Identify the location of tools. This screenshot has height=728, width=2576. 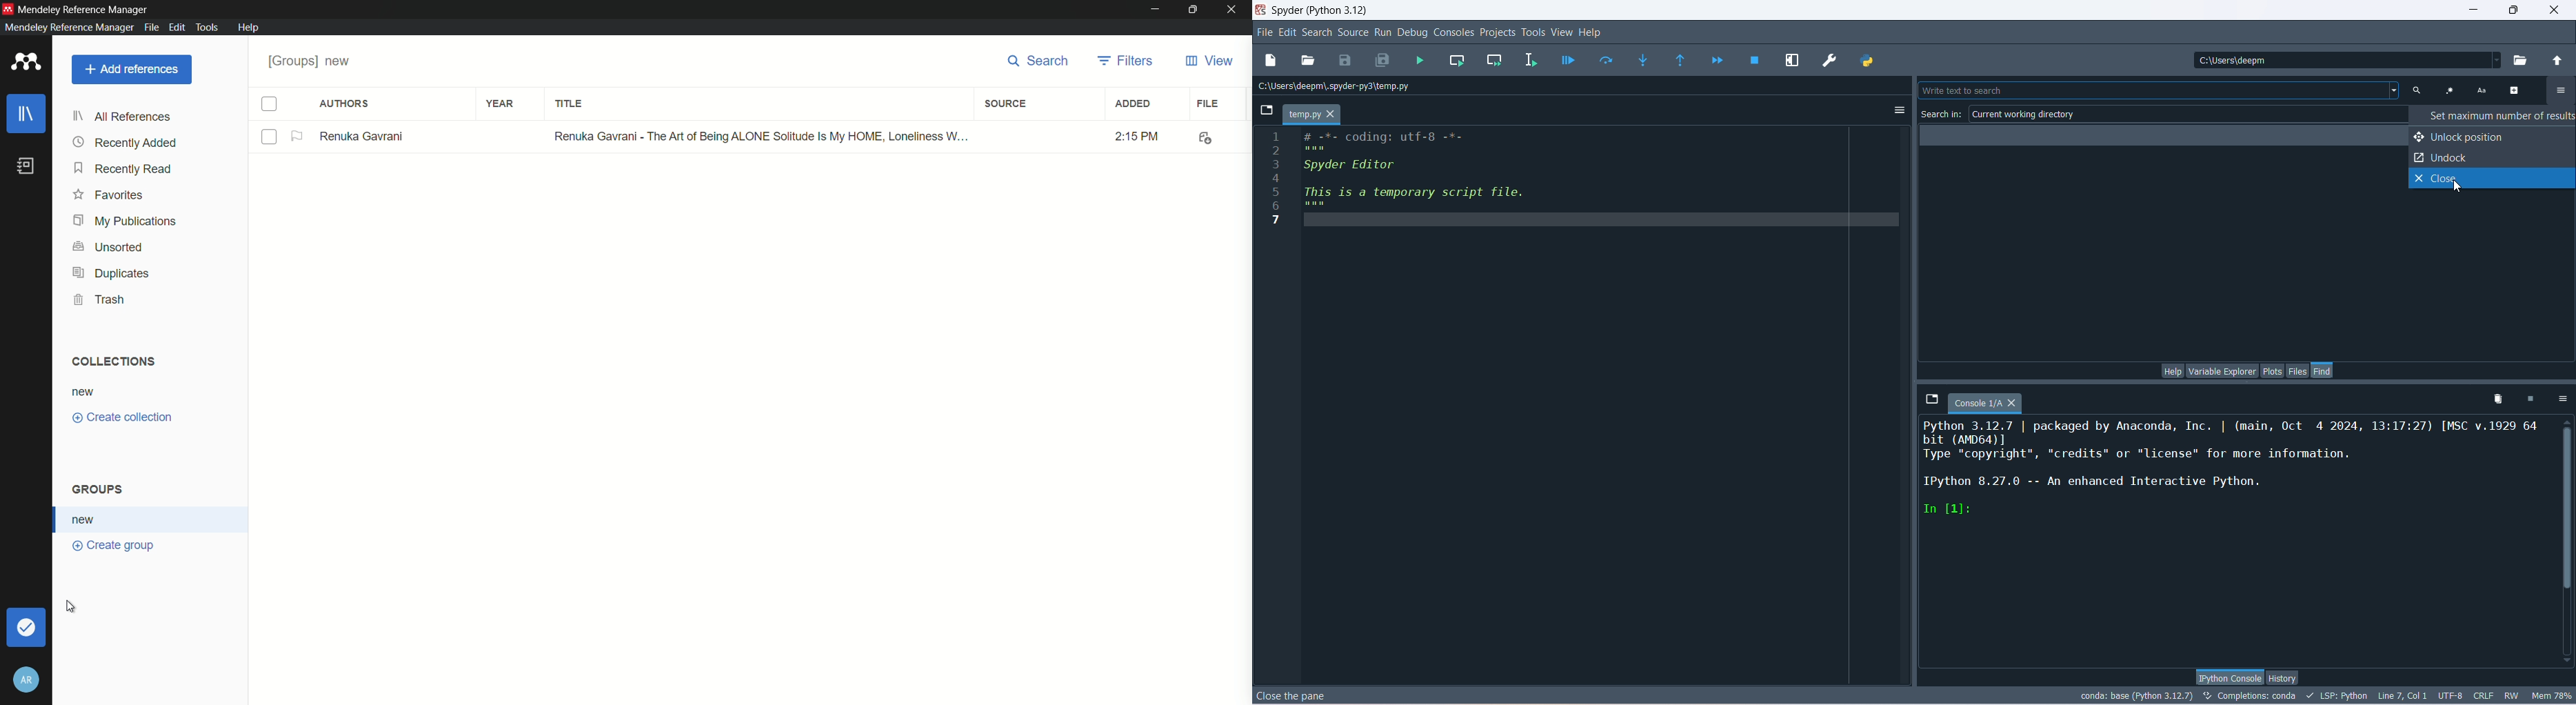
(1533, 33).